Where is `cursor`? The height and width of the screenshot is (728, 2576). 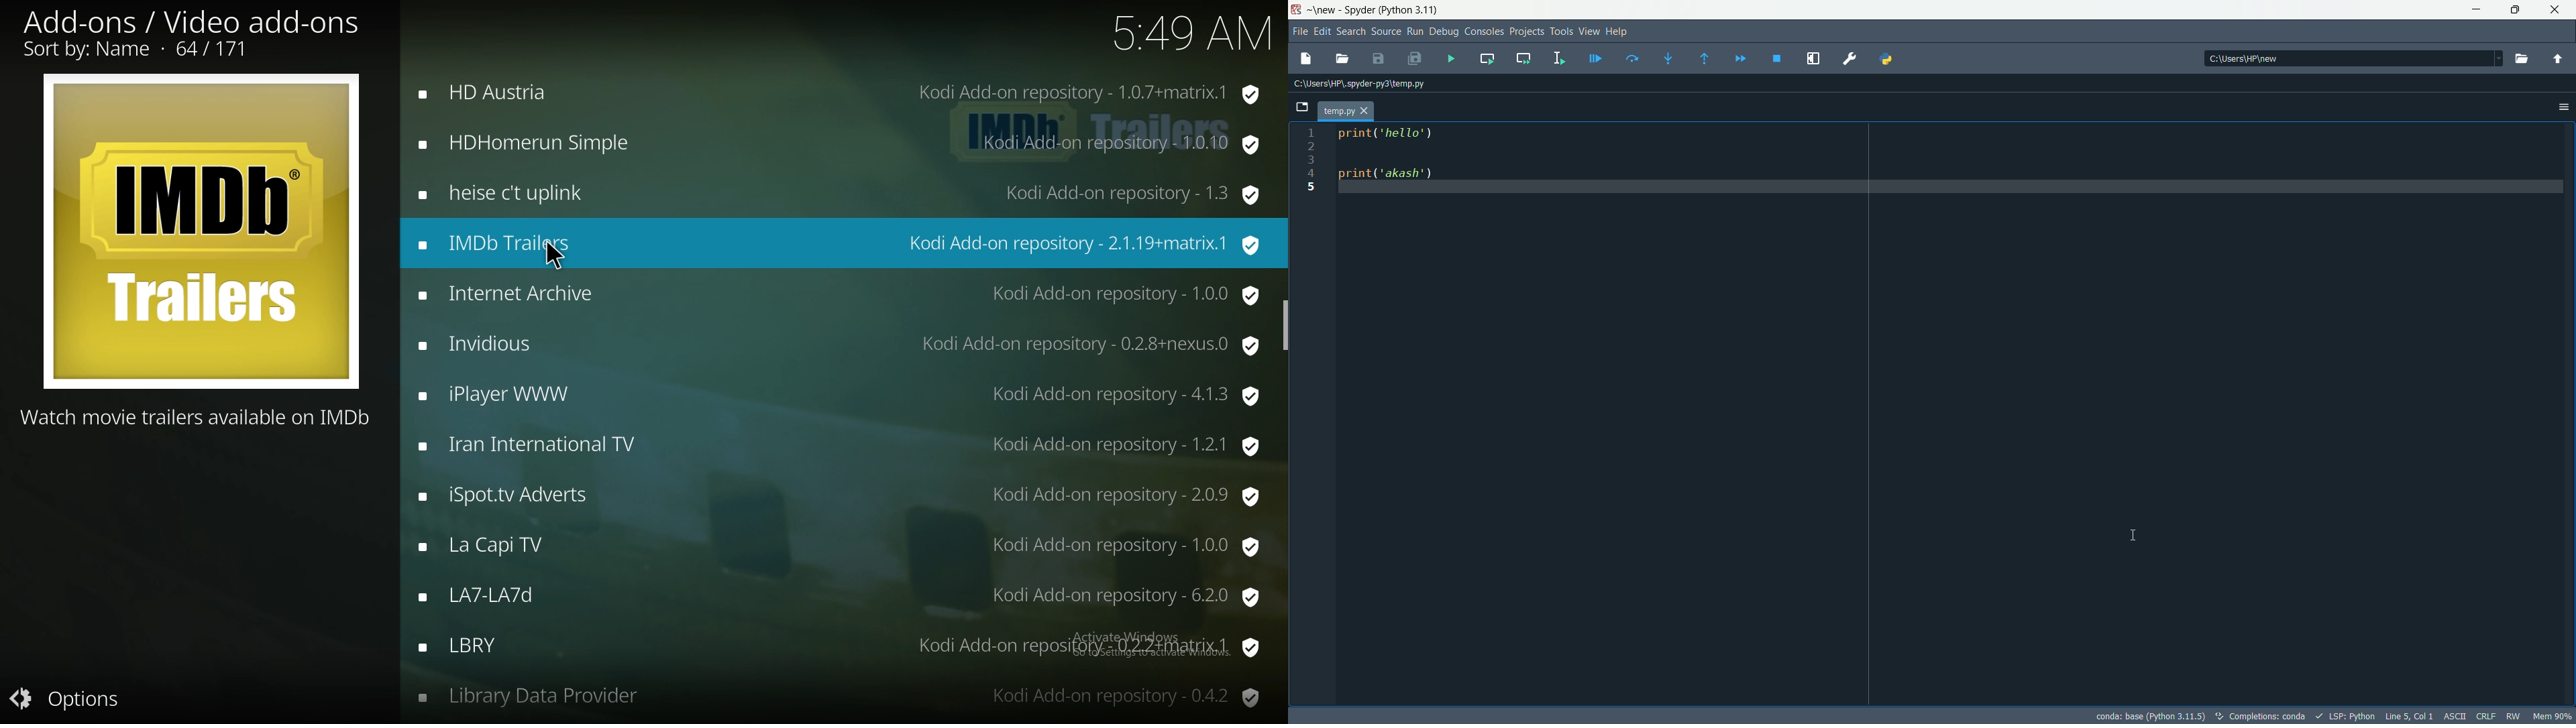
cursor is located at coordinates (2135, 536).